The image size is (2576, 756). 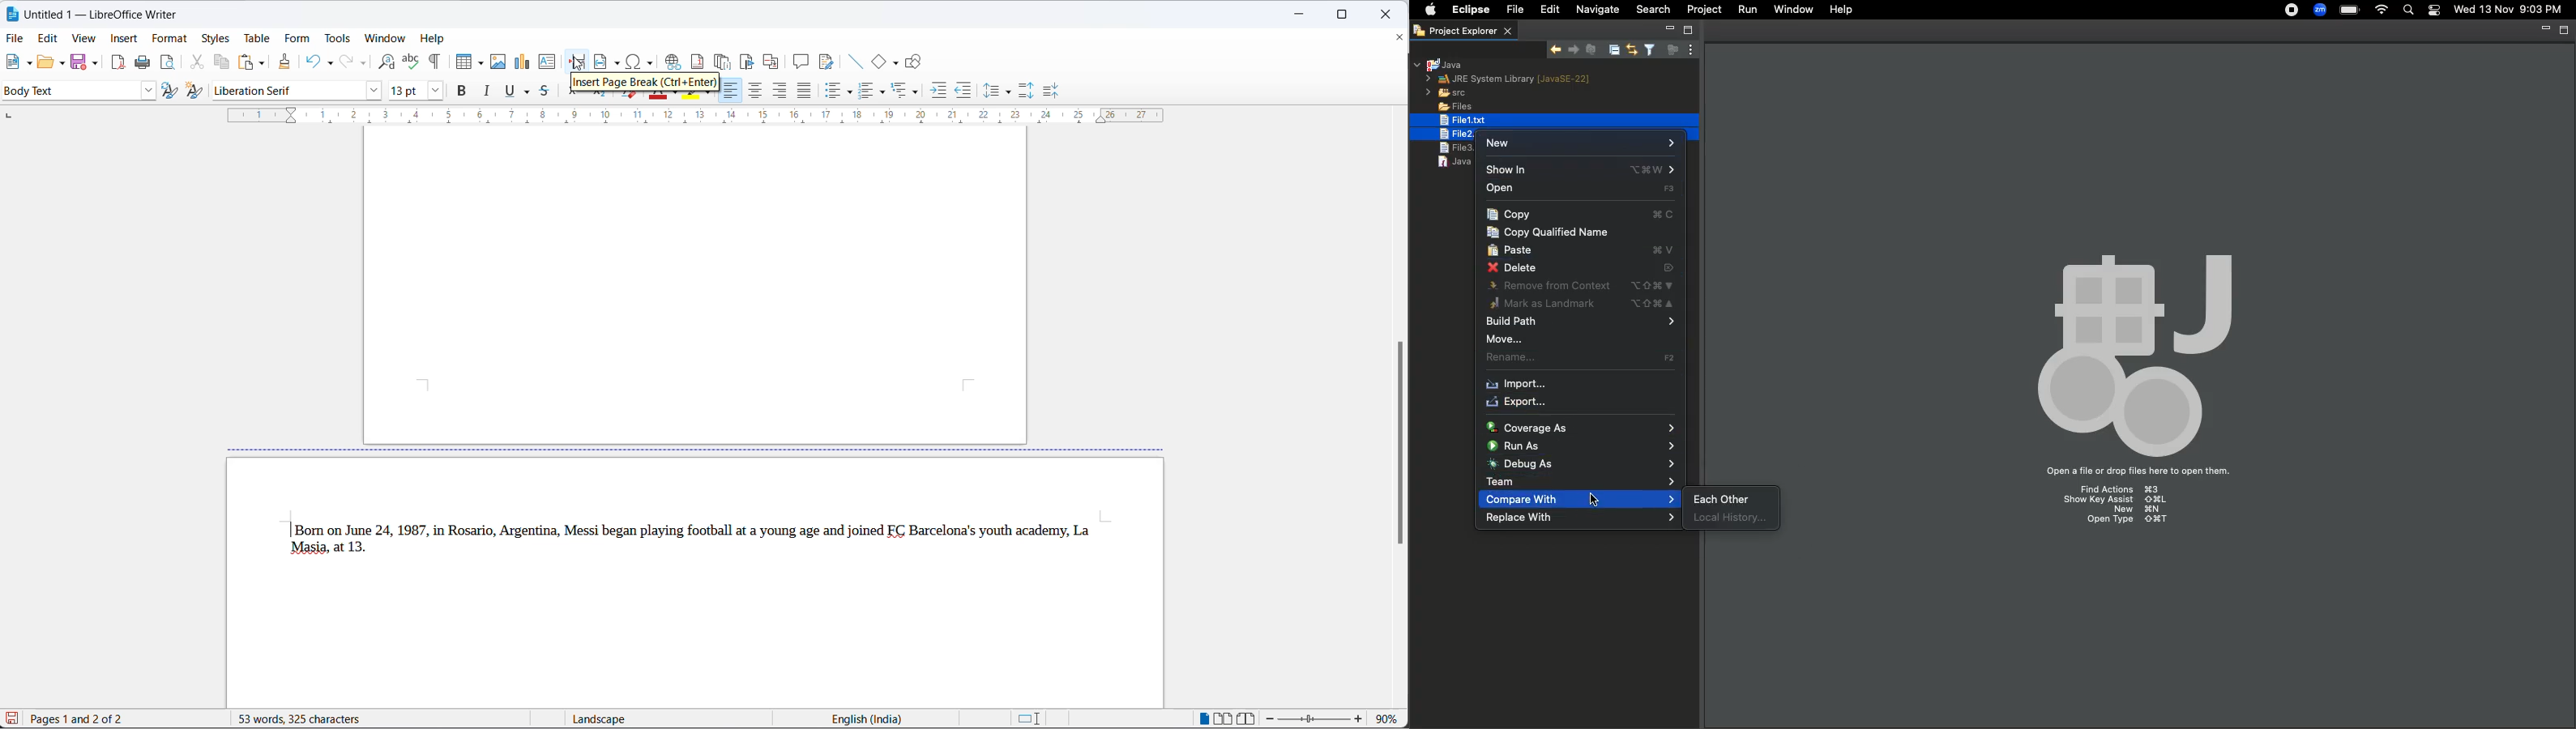 I want to click on Apple logo, so click(x=1427, y=11).